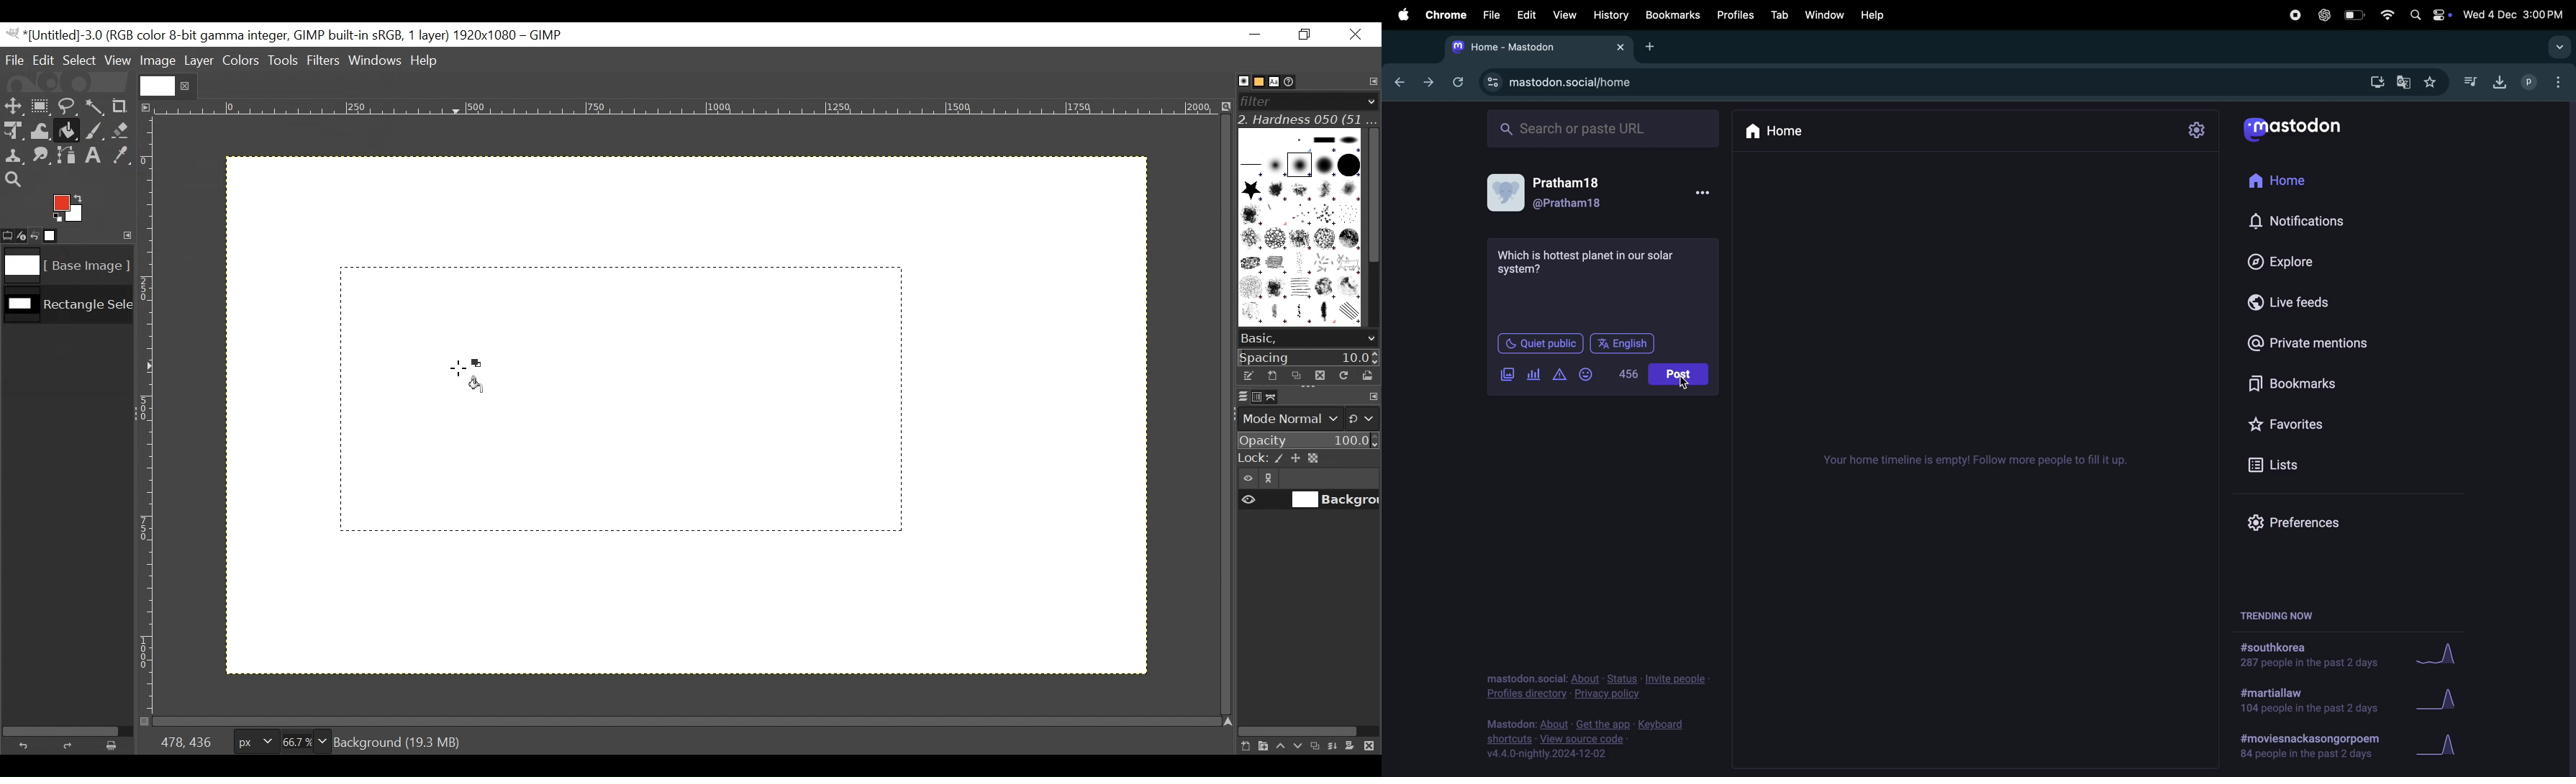 The height and width of the screenshot is (784, 2576). What do you see at coordinates (1372, 747) in the screenshot?
I see `Delete this layer` at bounding box center [1372, 747].